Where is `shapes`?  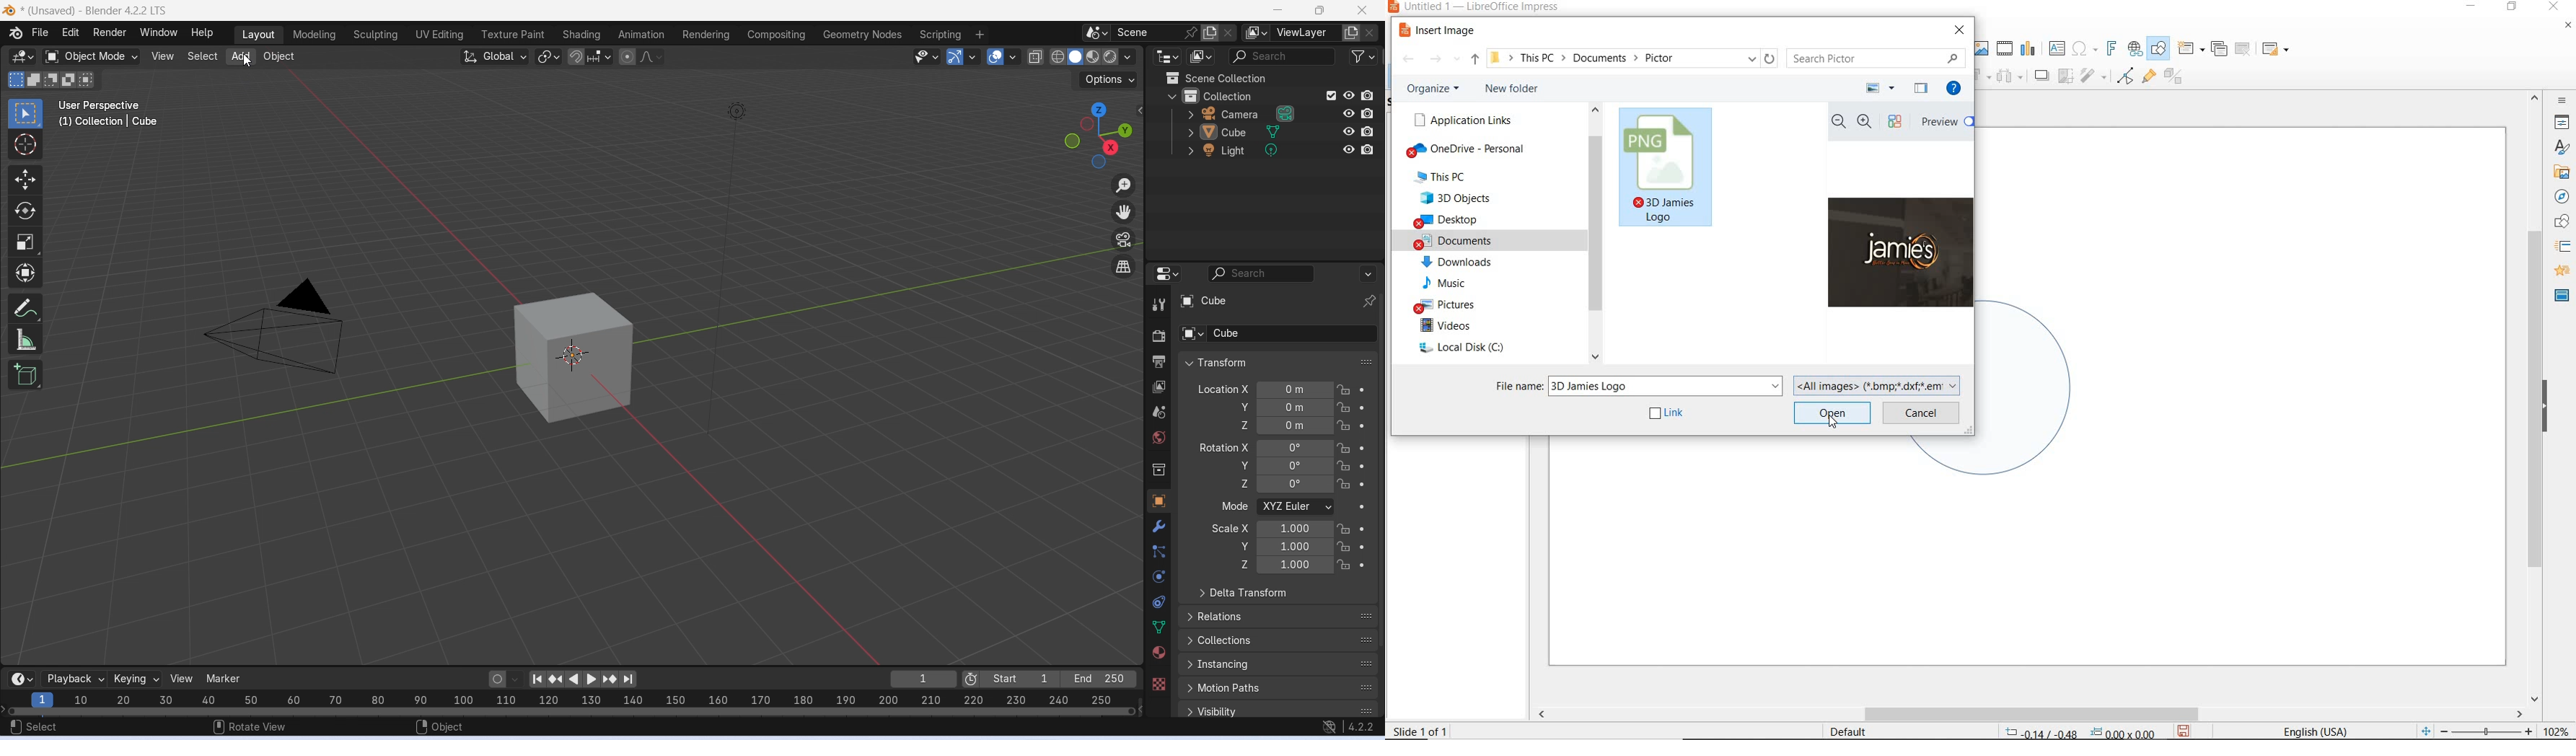 shapes is located at coordinates (2560, 222).